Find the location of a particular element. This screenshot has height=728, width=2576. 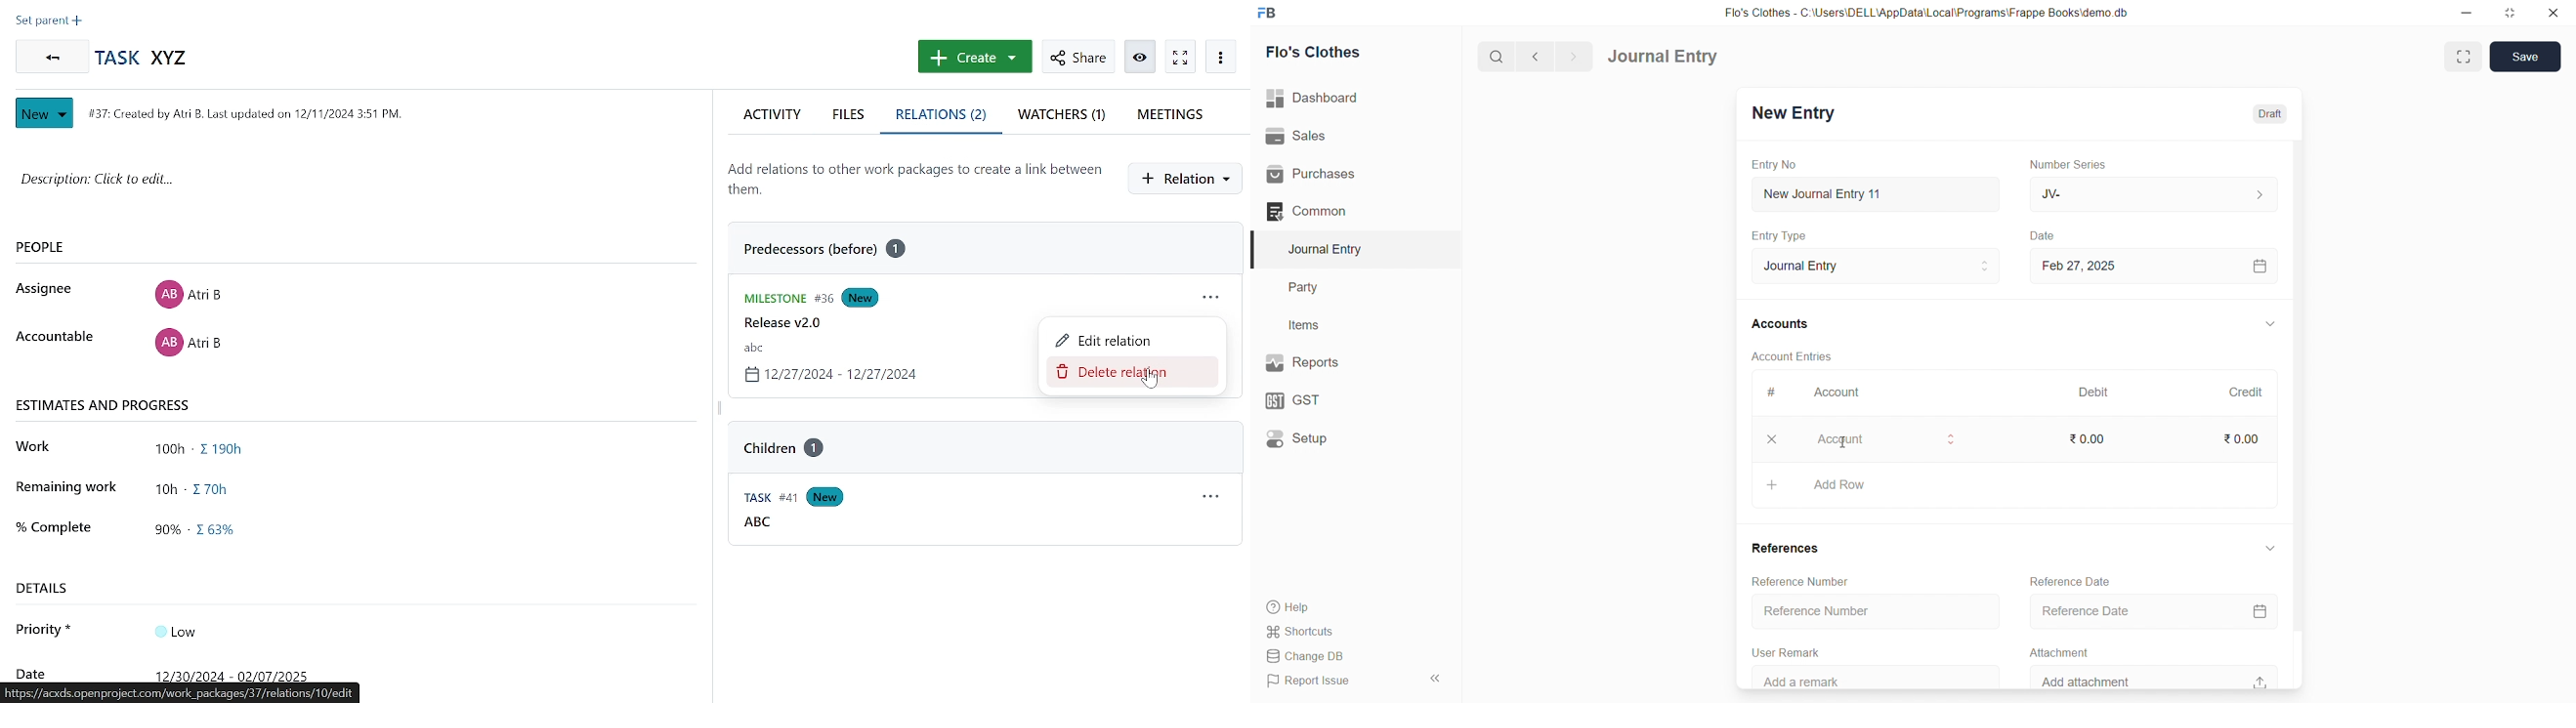

activity is located at coordinates (772, 114).